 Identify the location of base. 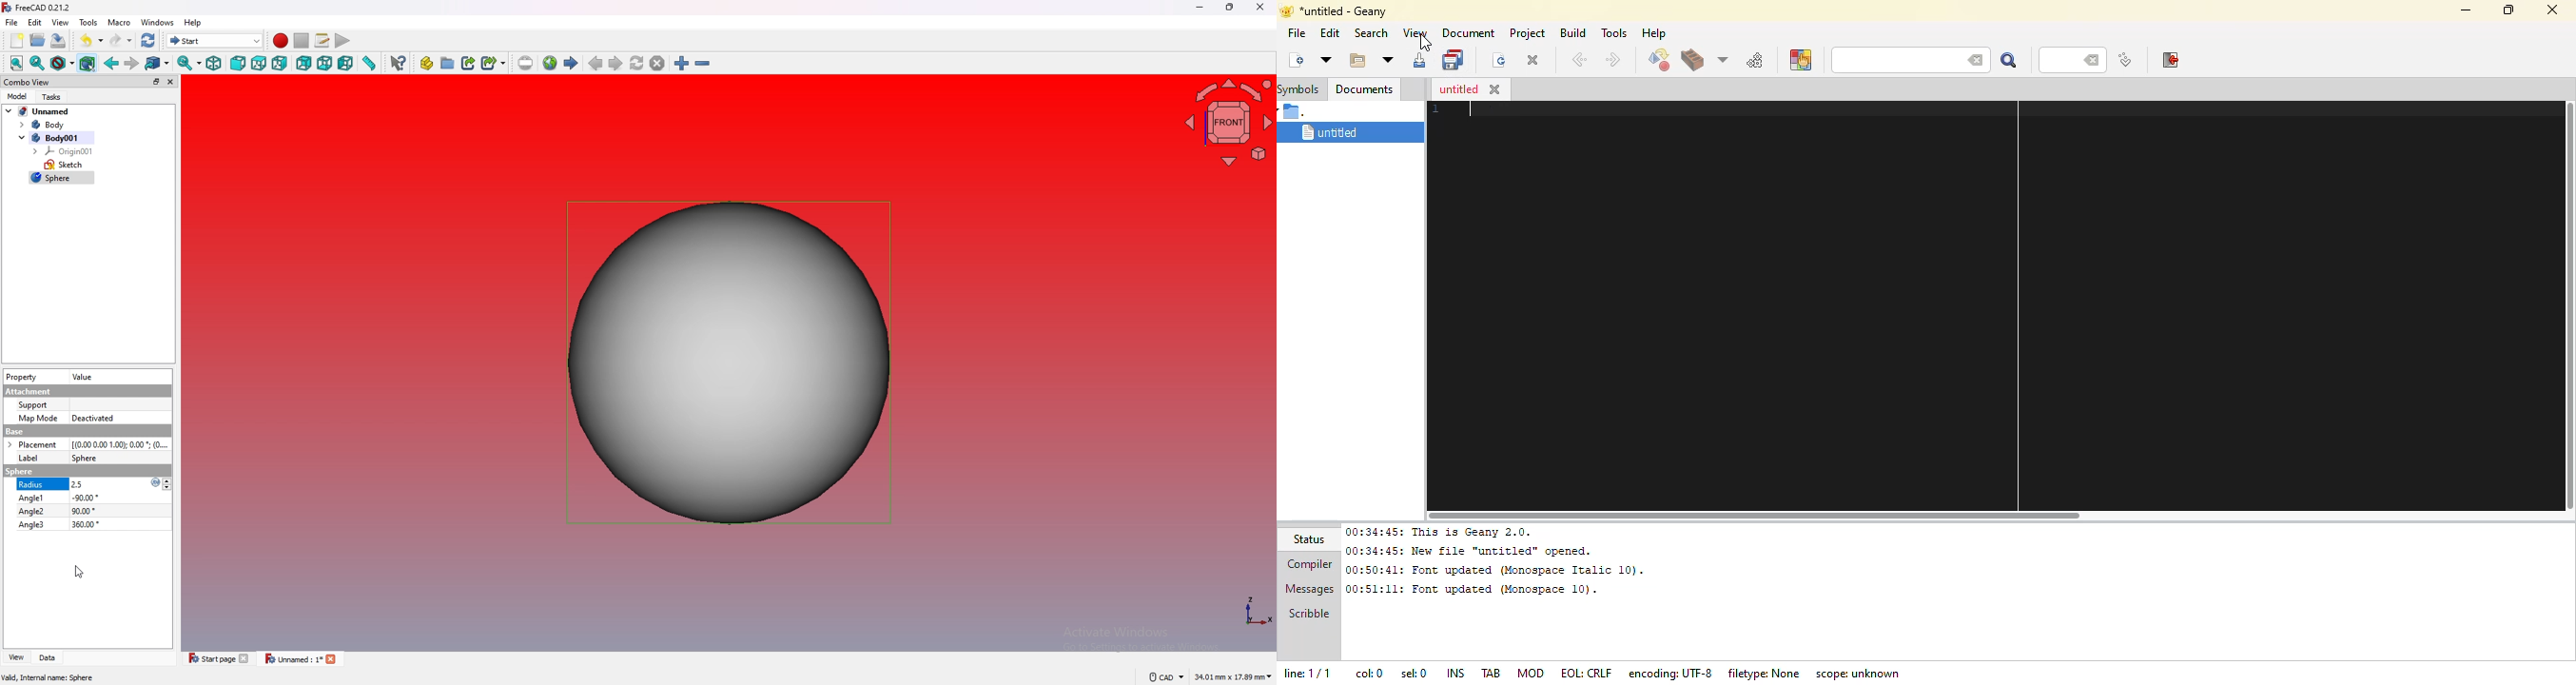
(86, 432).